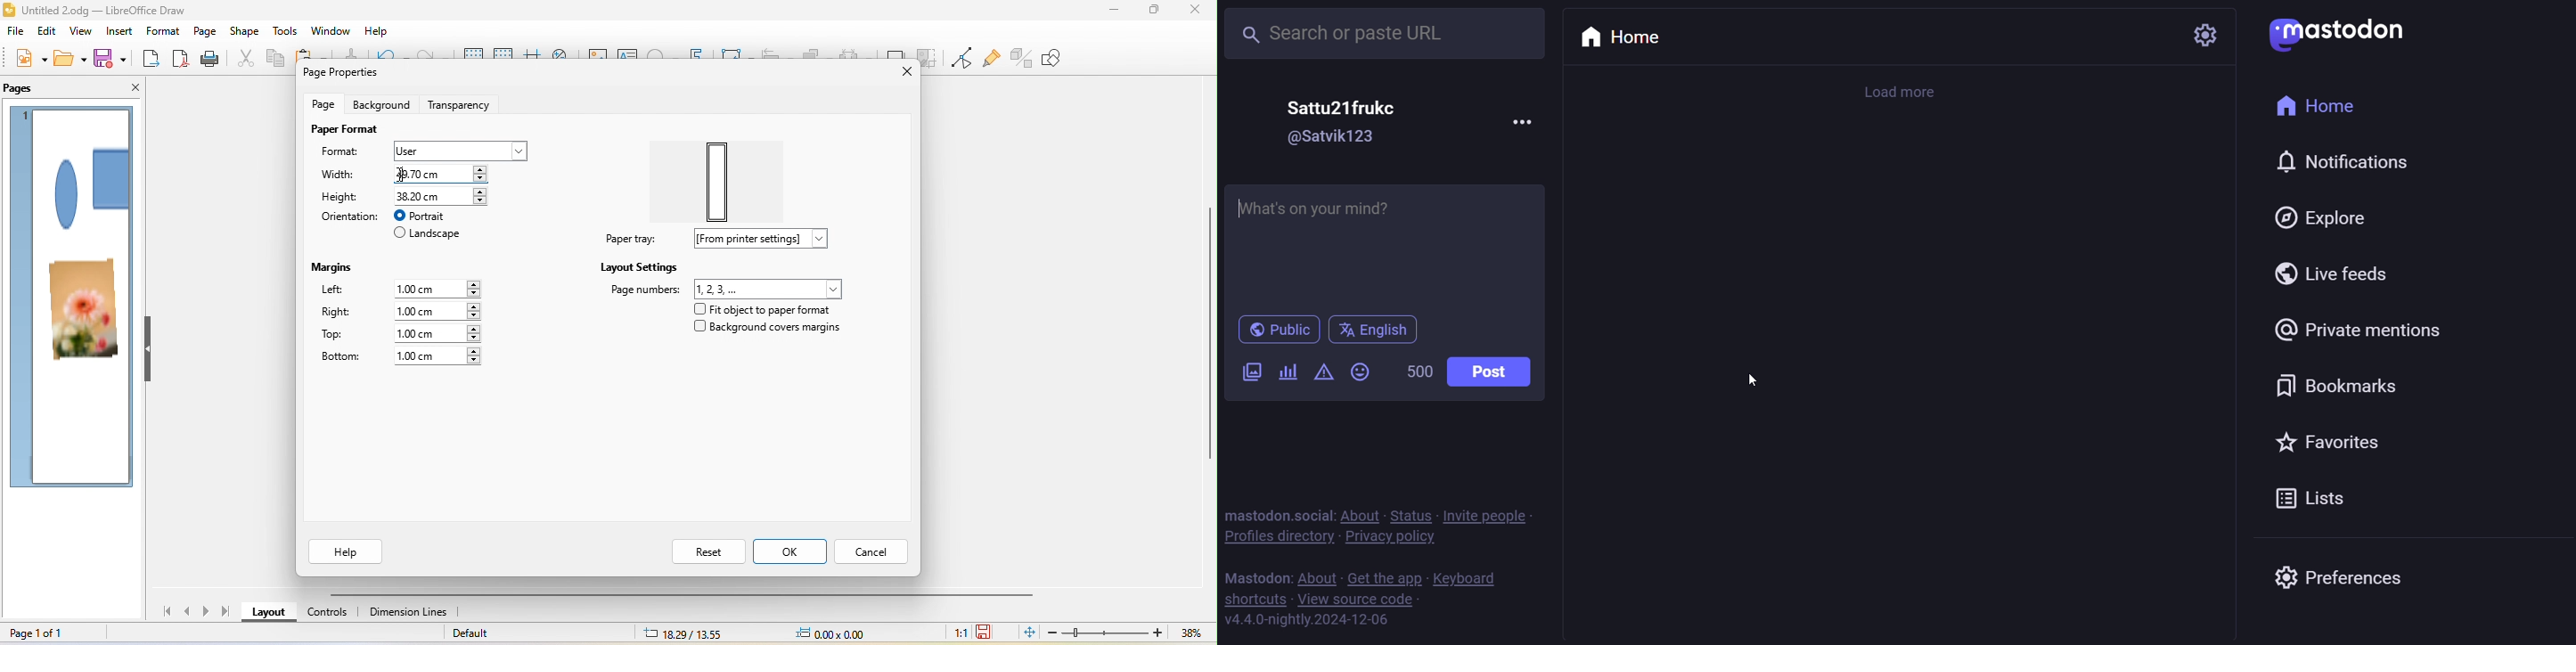  Describe the element at coordinates (106, 10) in the screenshot. I see `Untitled 2.odg - LibreOffice Draw` at that location.